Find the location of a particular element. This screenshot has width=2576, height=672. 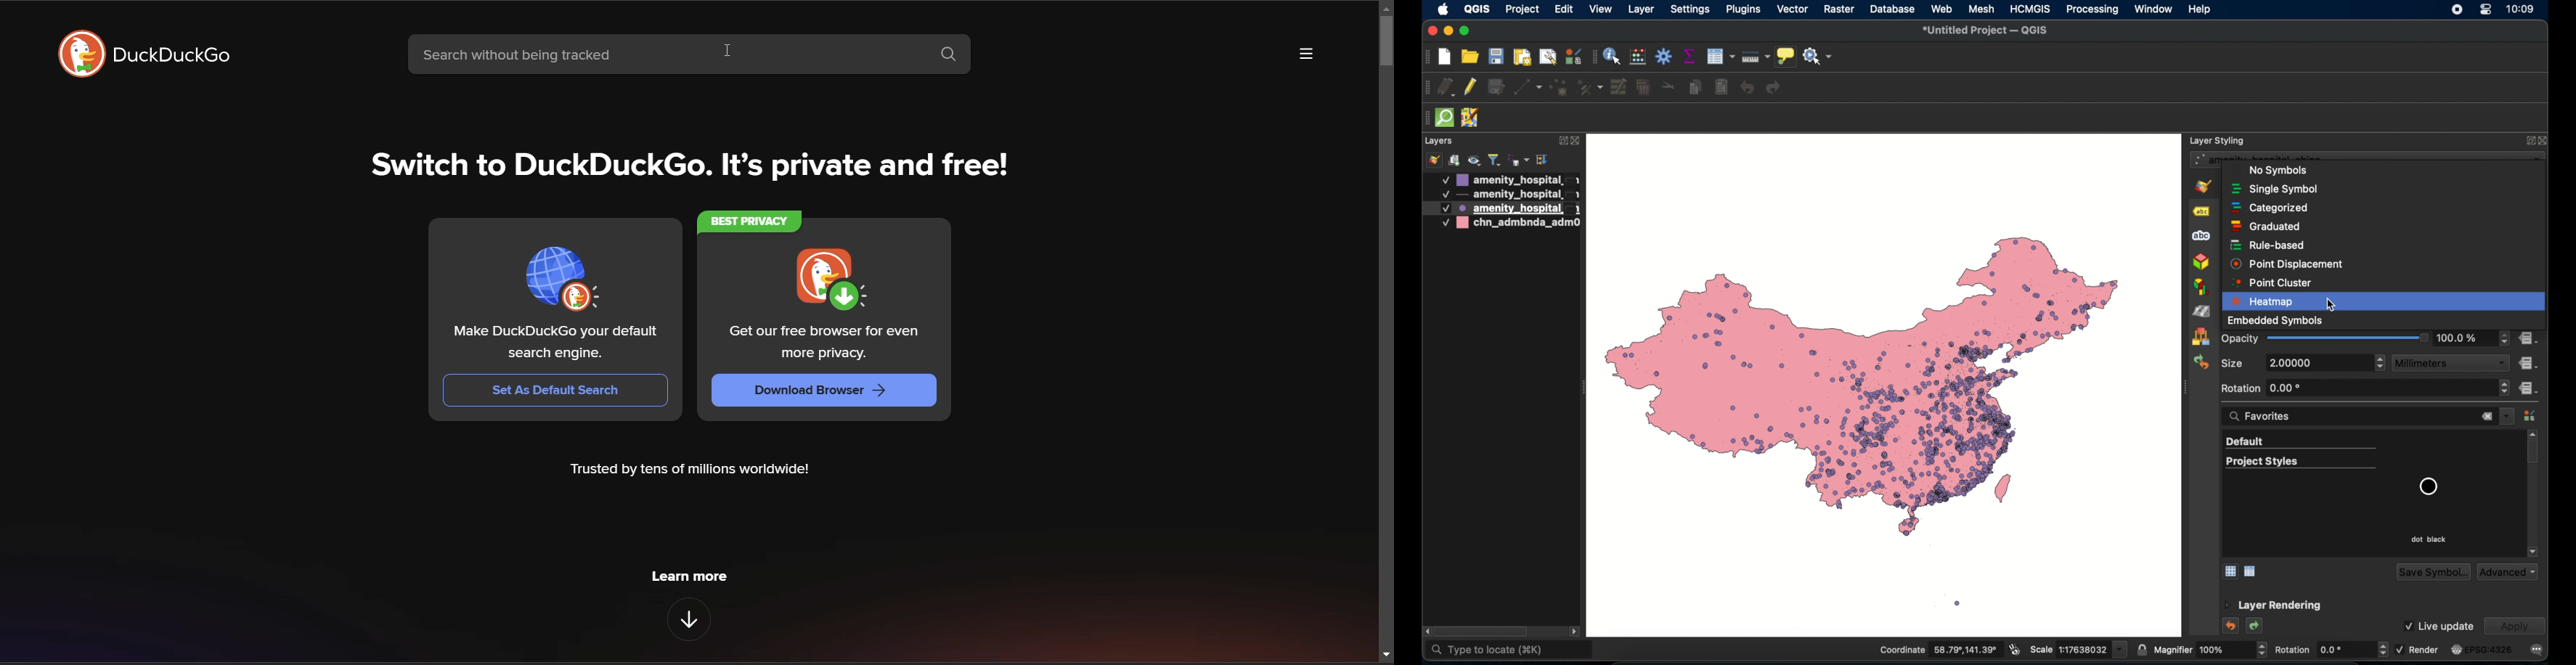

mesh is located at coordinates (1981, 9).